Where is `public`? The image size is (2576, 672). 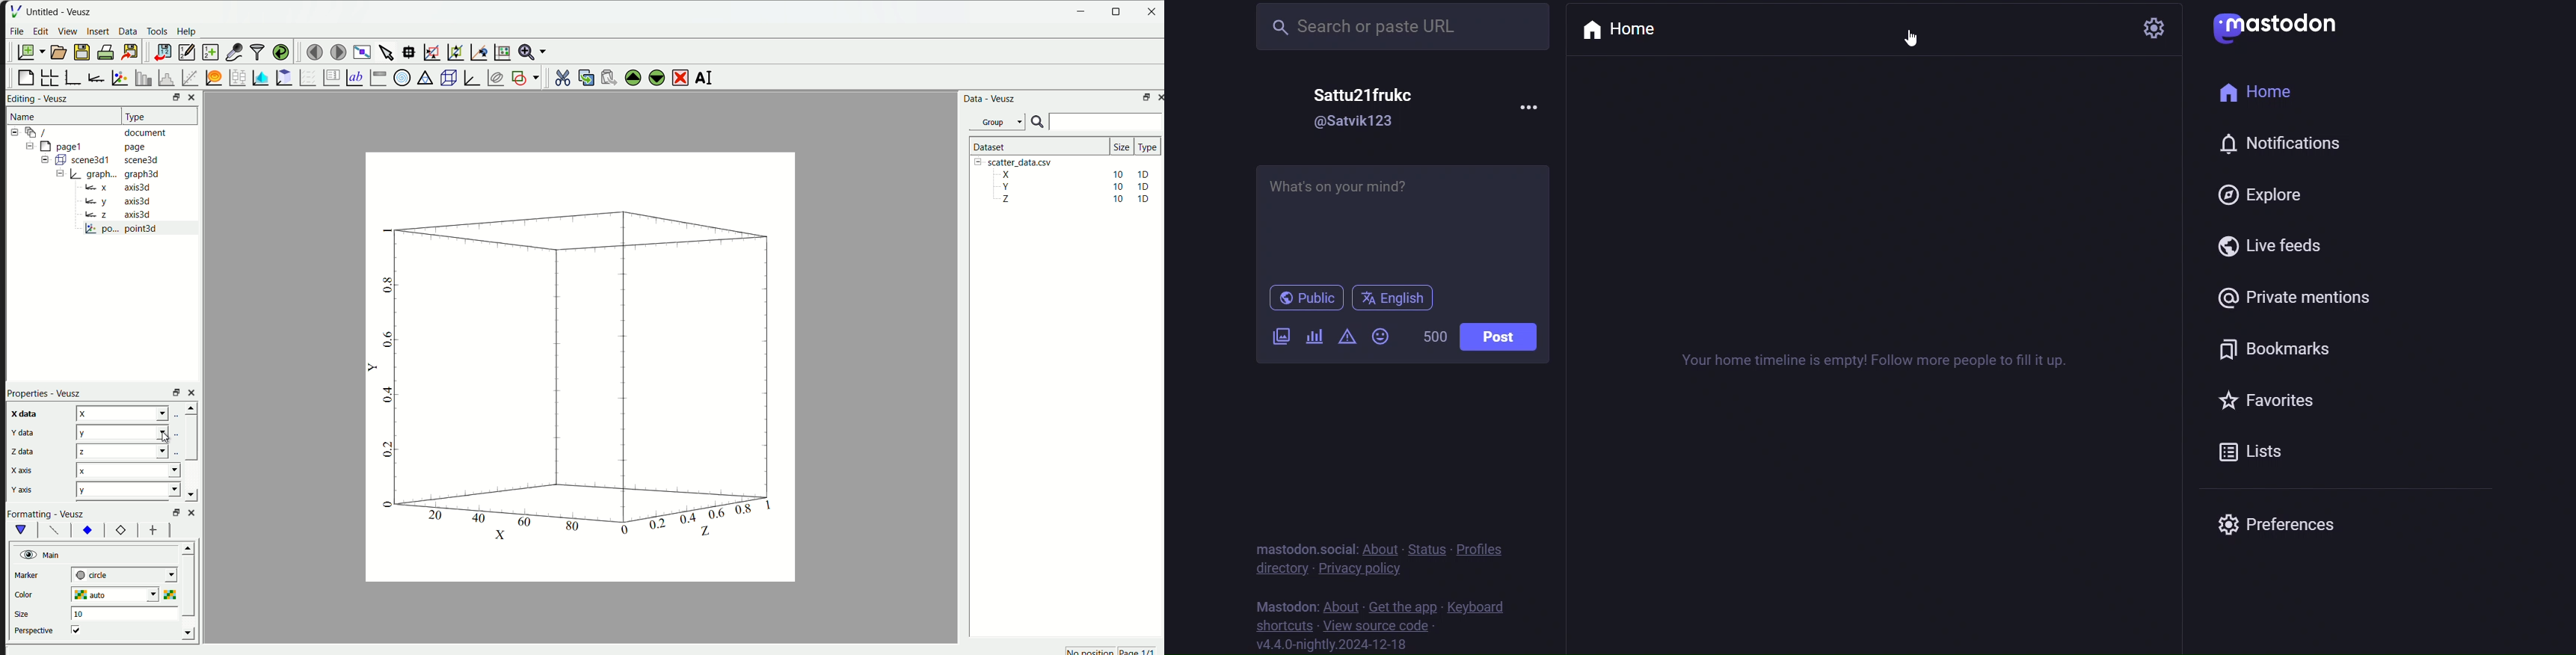
public is located at coordinates (1306, 299).